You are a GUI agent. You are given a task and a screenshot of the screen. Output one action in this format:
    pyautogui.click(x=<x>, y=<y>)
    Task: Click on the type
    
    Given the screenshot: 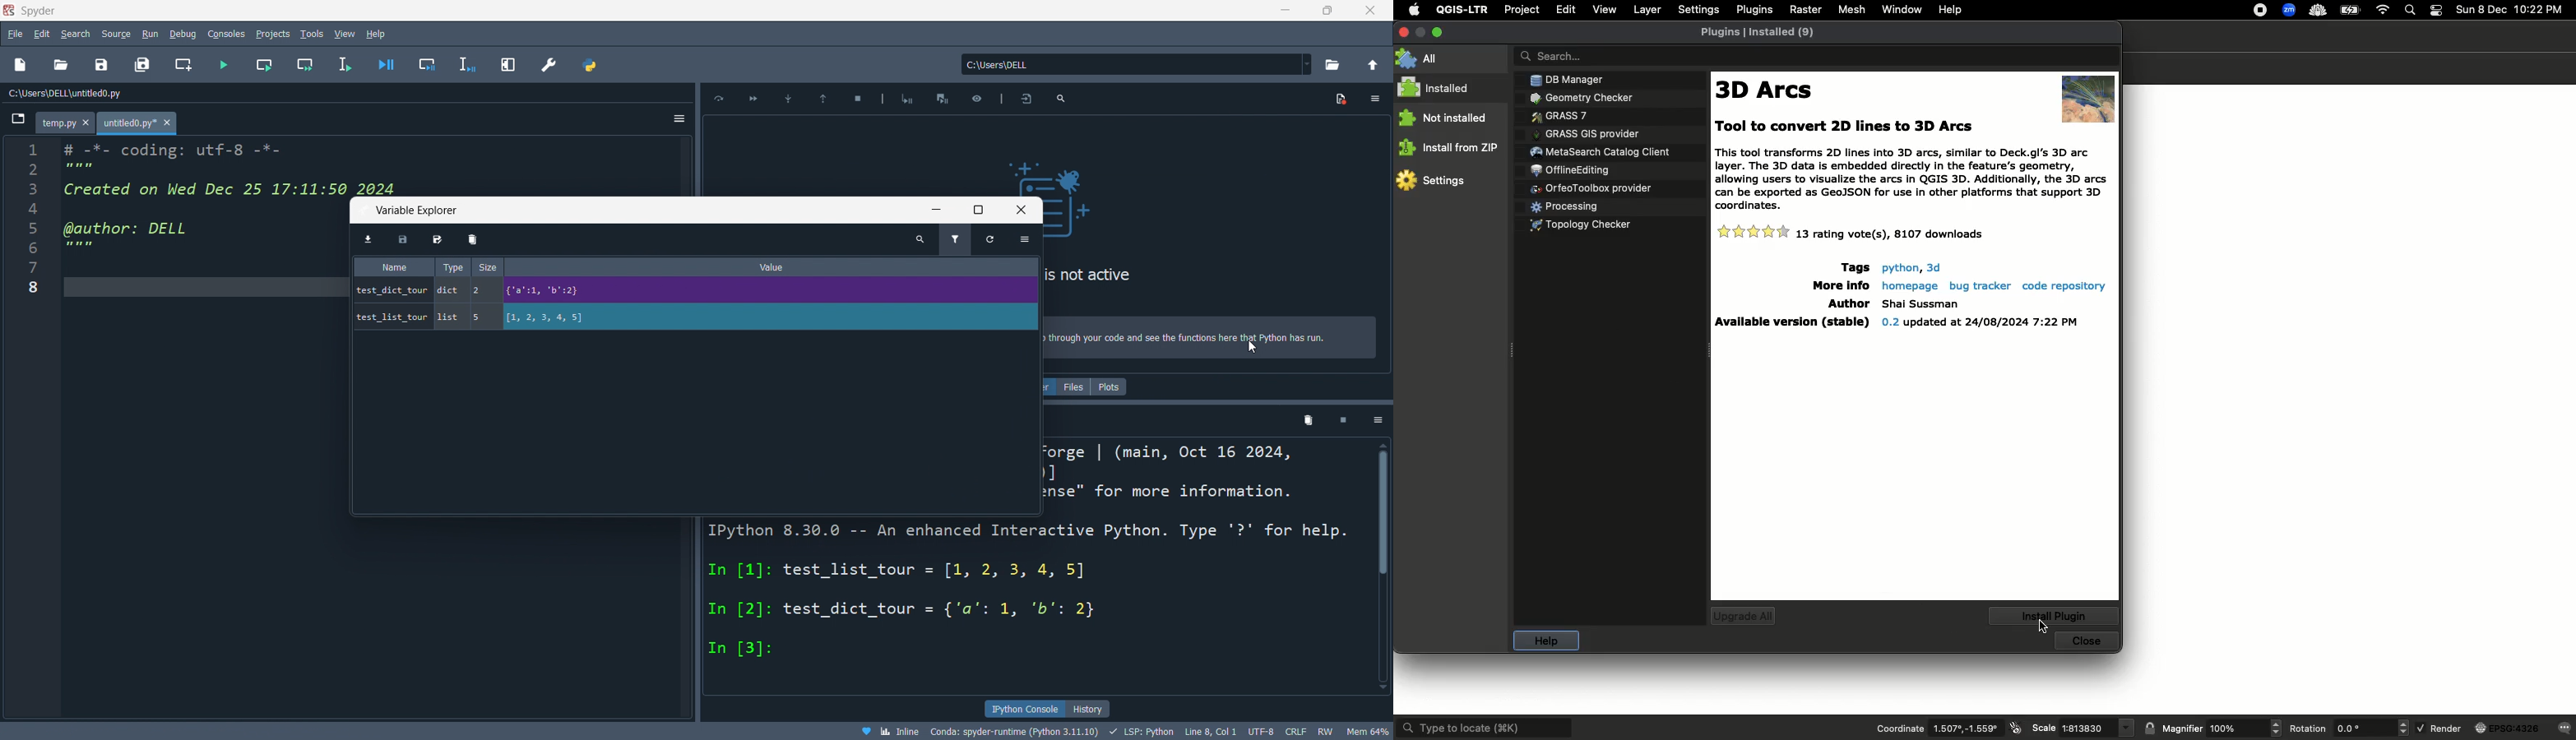 What is the action you would take?
    pyautogui.click(x=452, y=268)
    